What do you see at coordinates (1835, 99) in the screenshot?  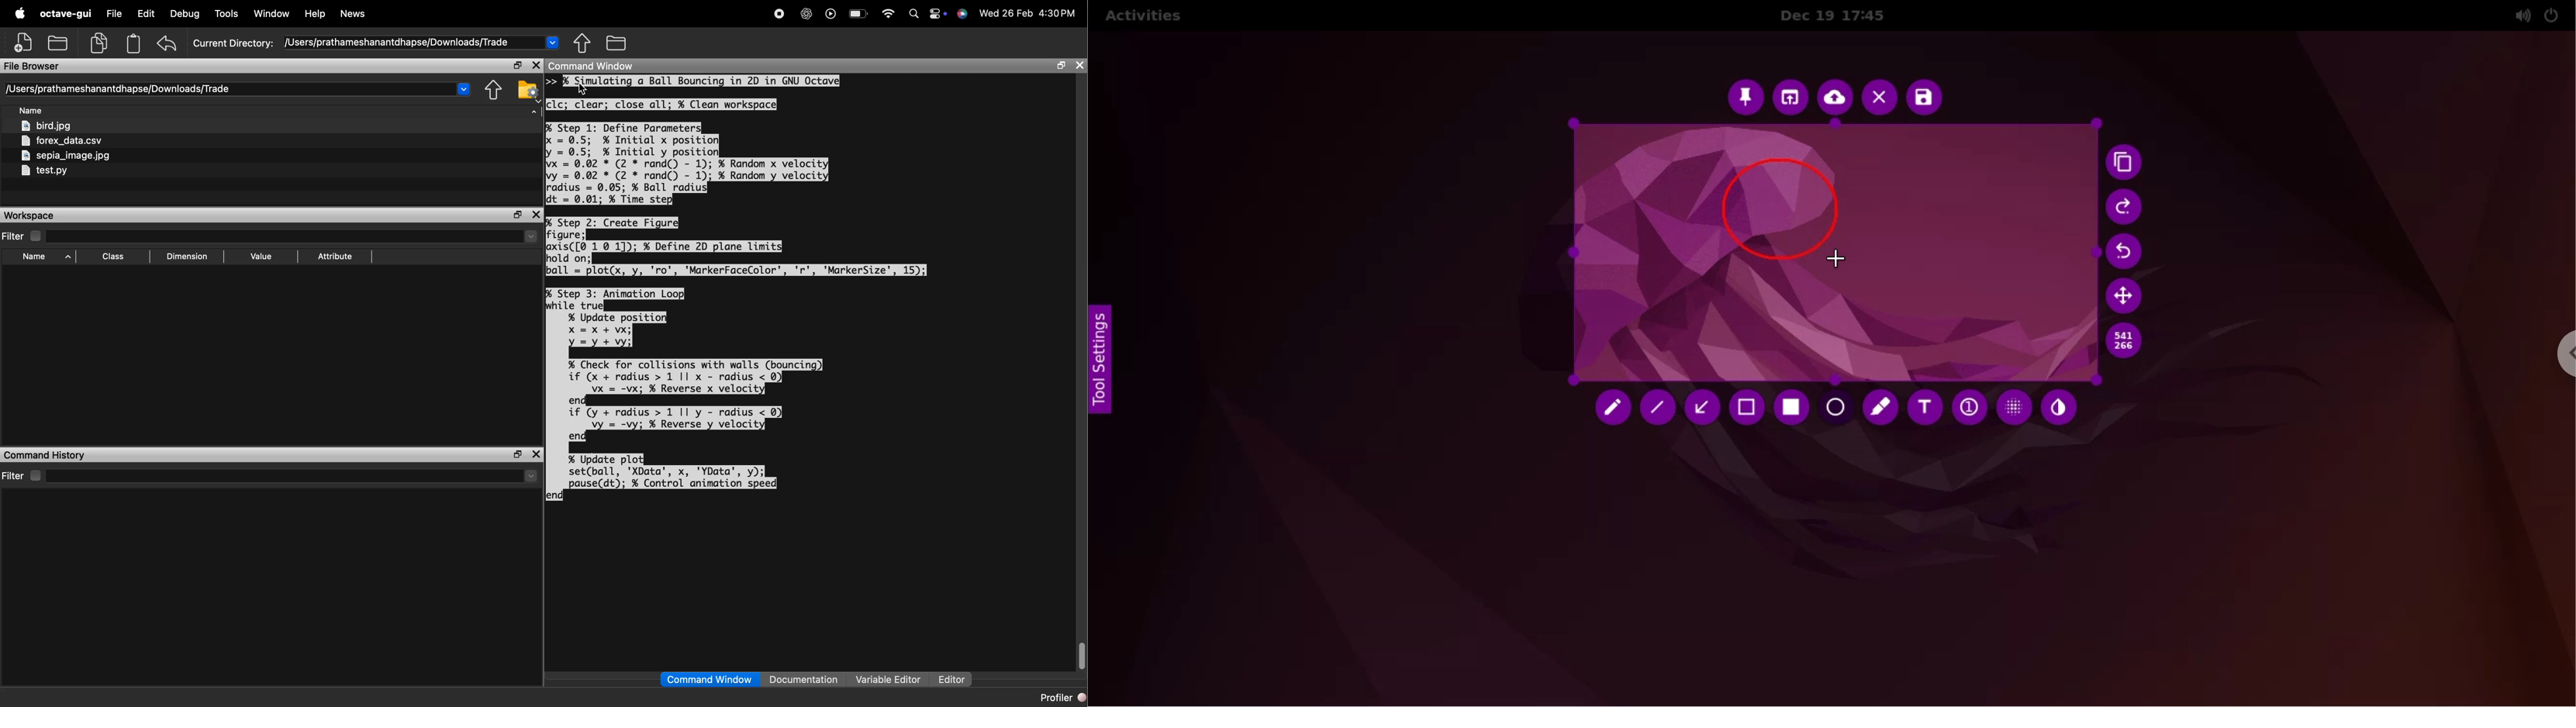 I see `upload ` at bounding box center [1835, 99].